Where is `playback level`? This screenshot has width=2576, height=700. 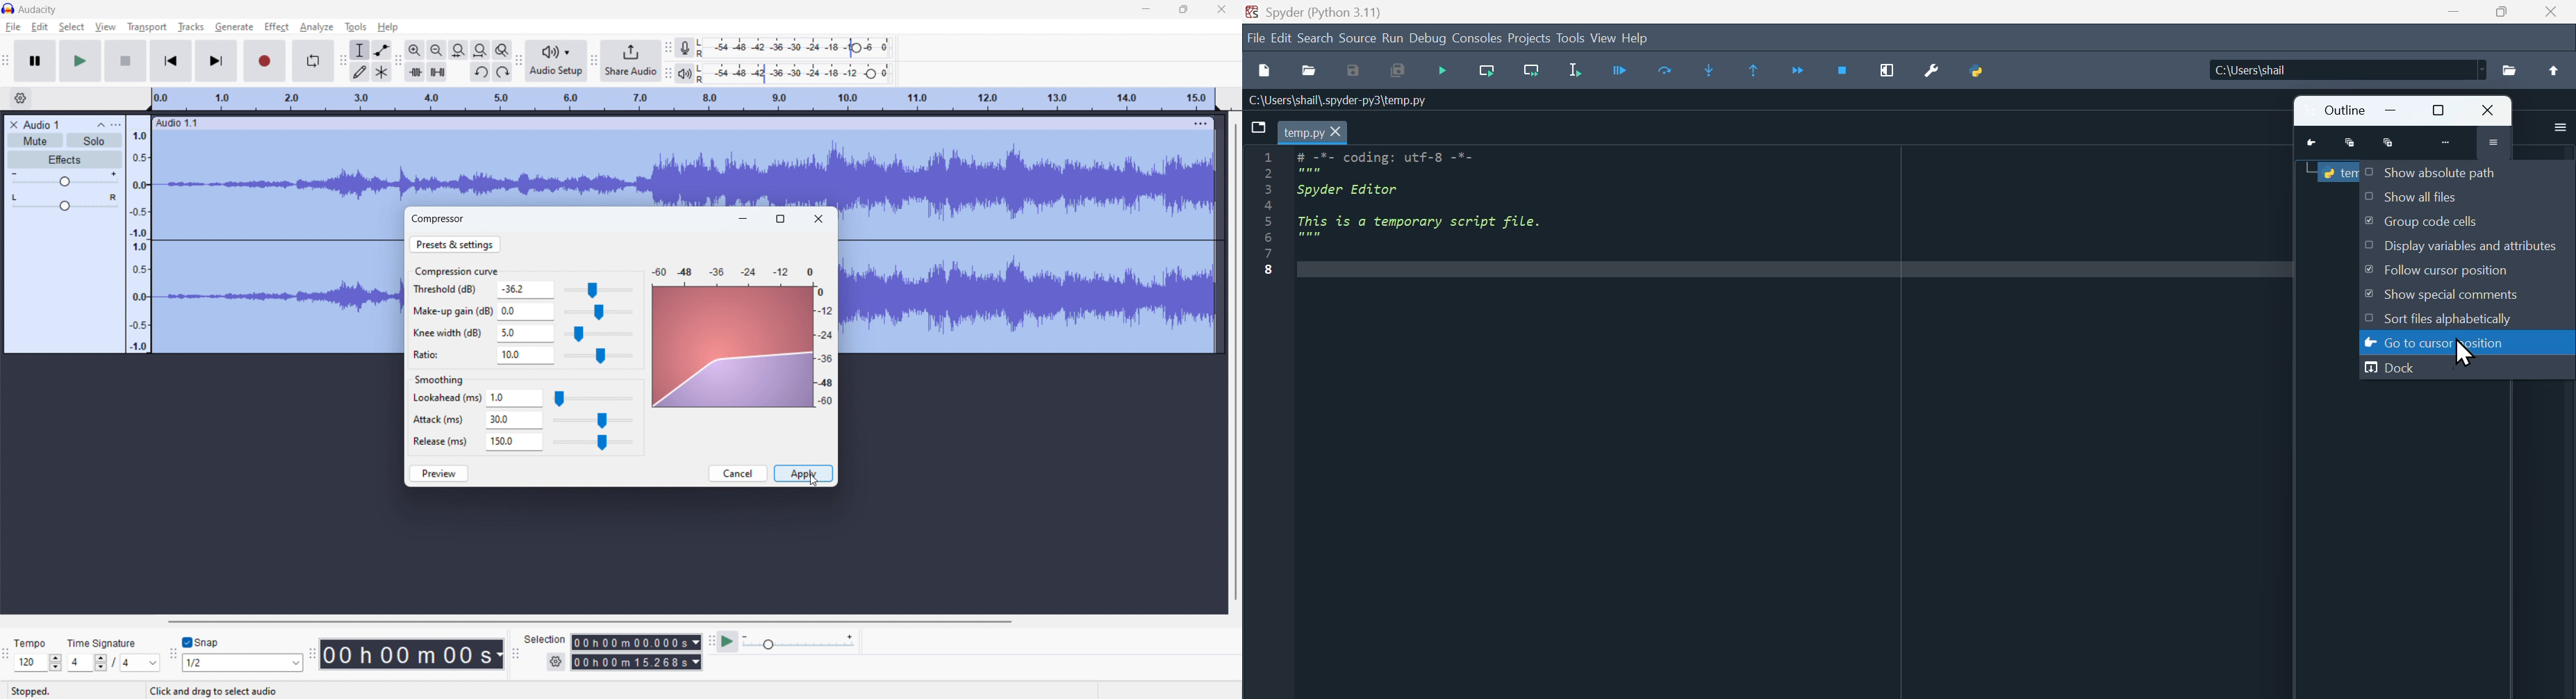
playback level is located at coordinates (802, 74).